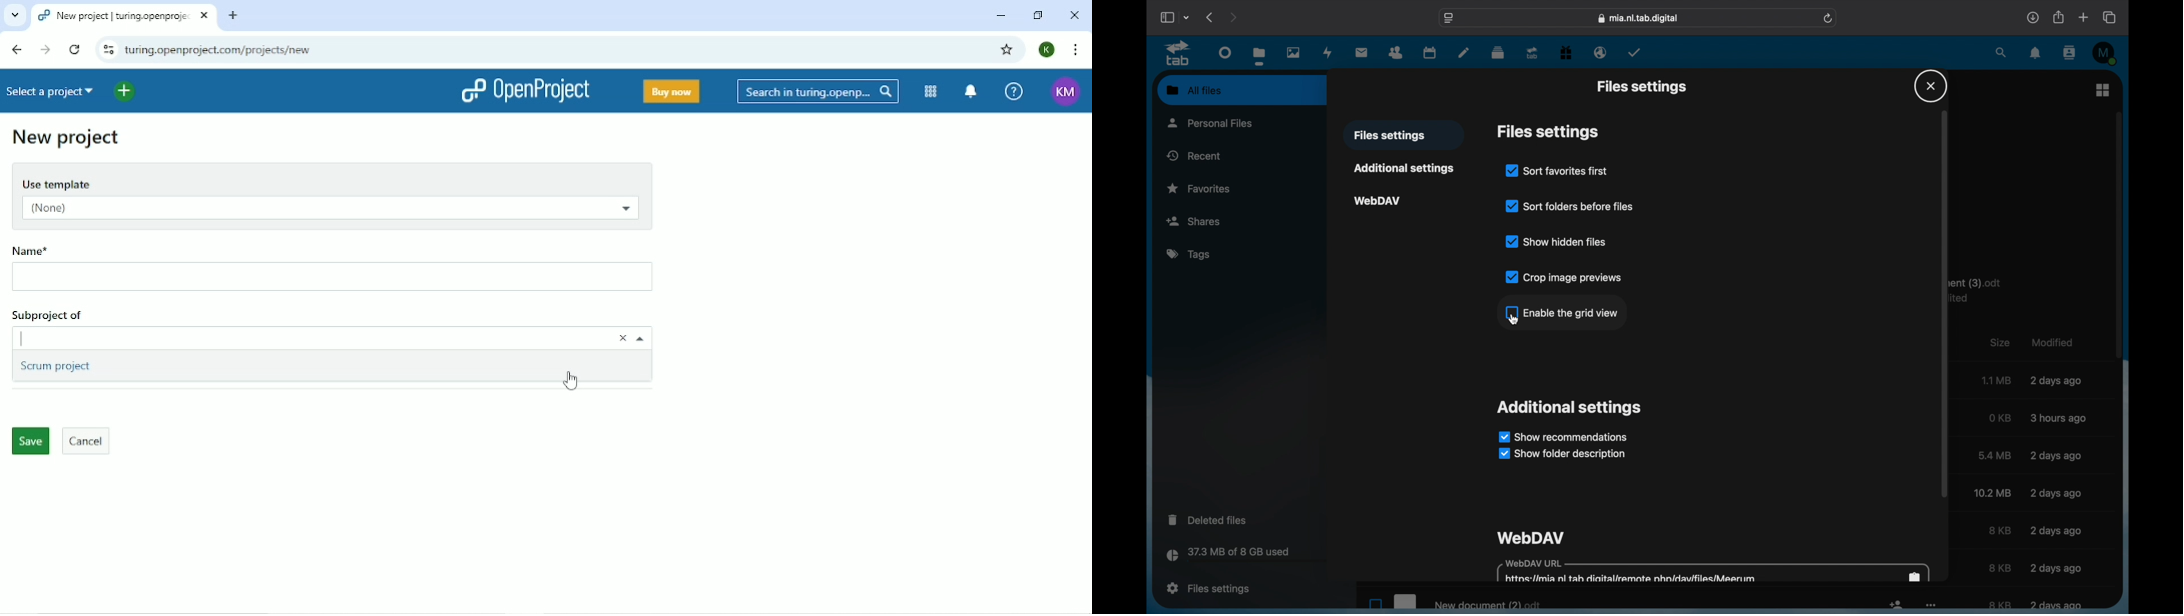 The width and height of the screenshot is (2184, 616). What do you see at coordinates (1548, 132) in the screenshot?
I see `files settings` at bounding box center [1548, 132].